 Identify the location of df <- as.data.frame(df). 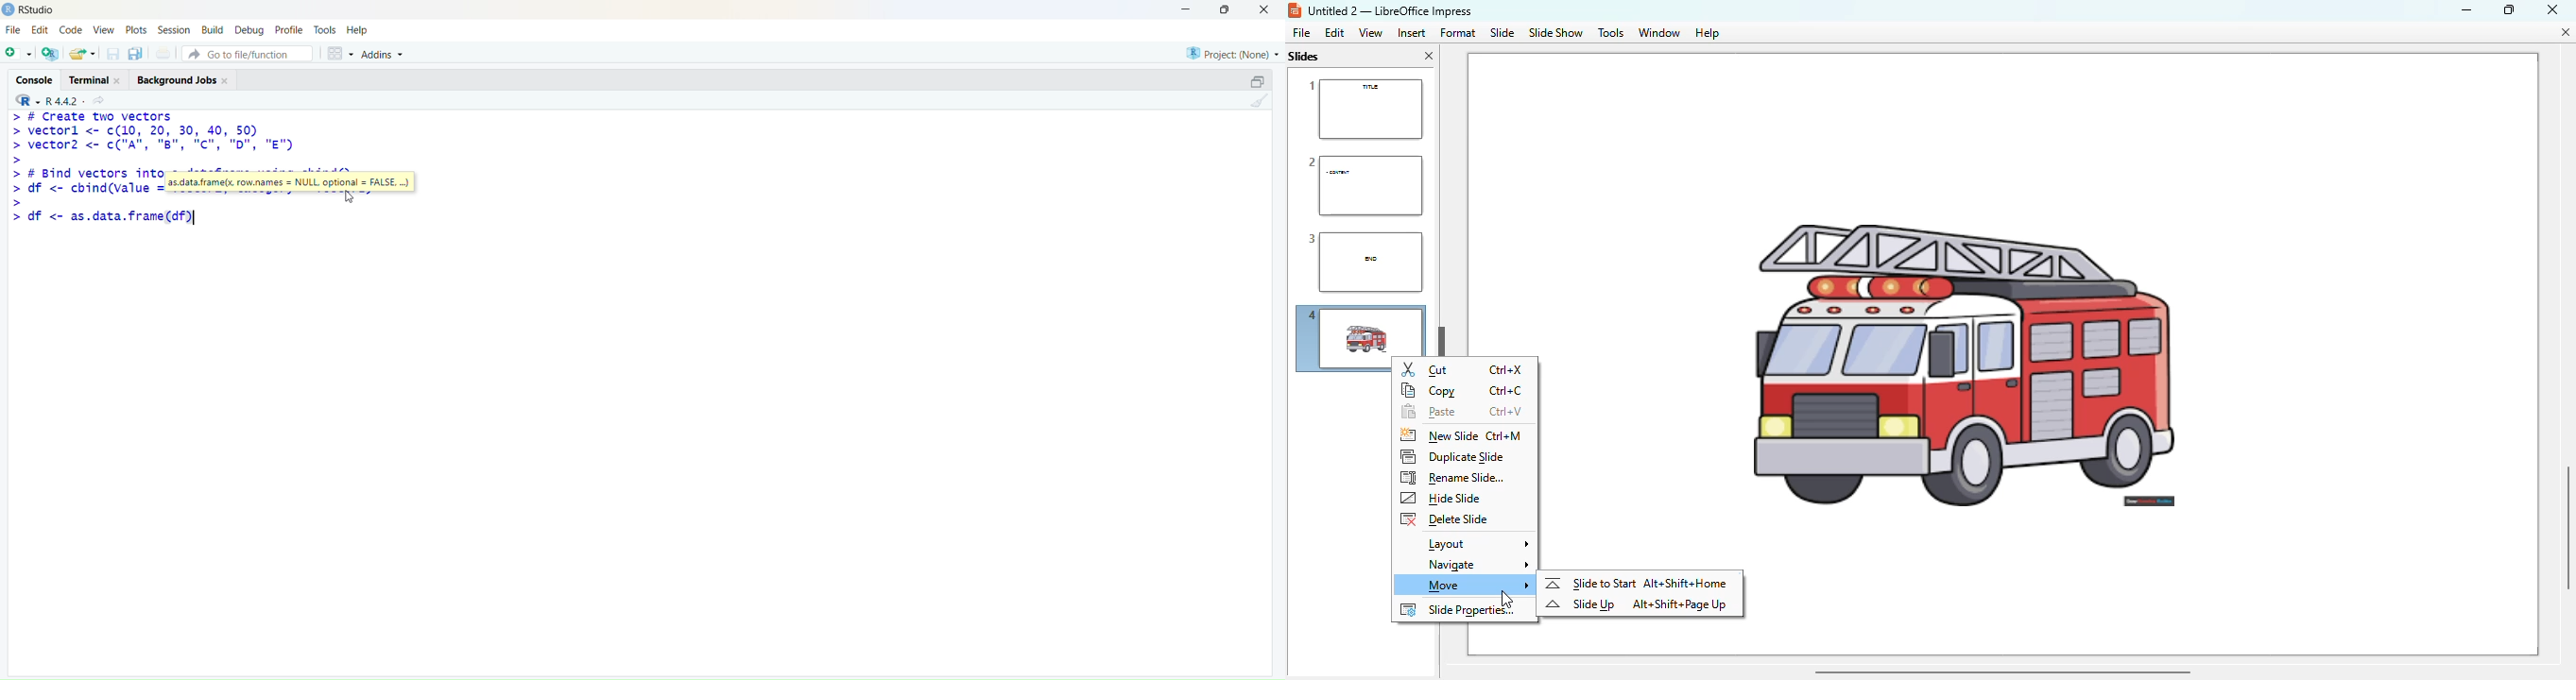
(102, 217).